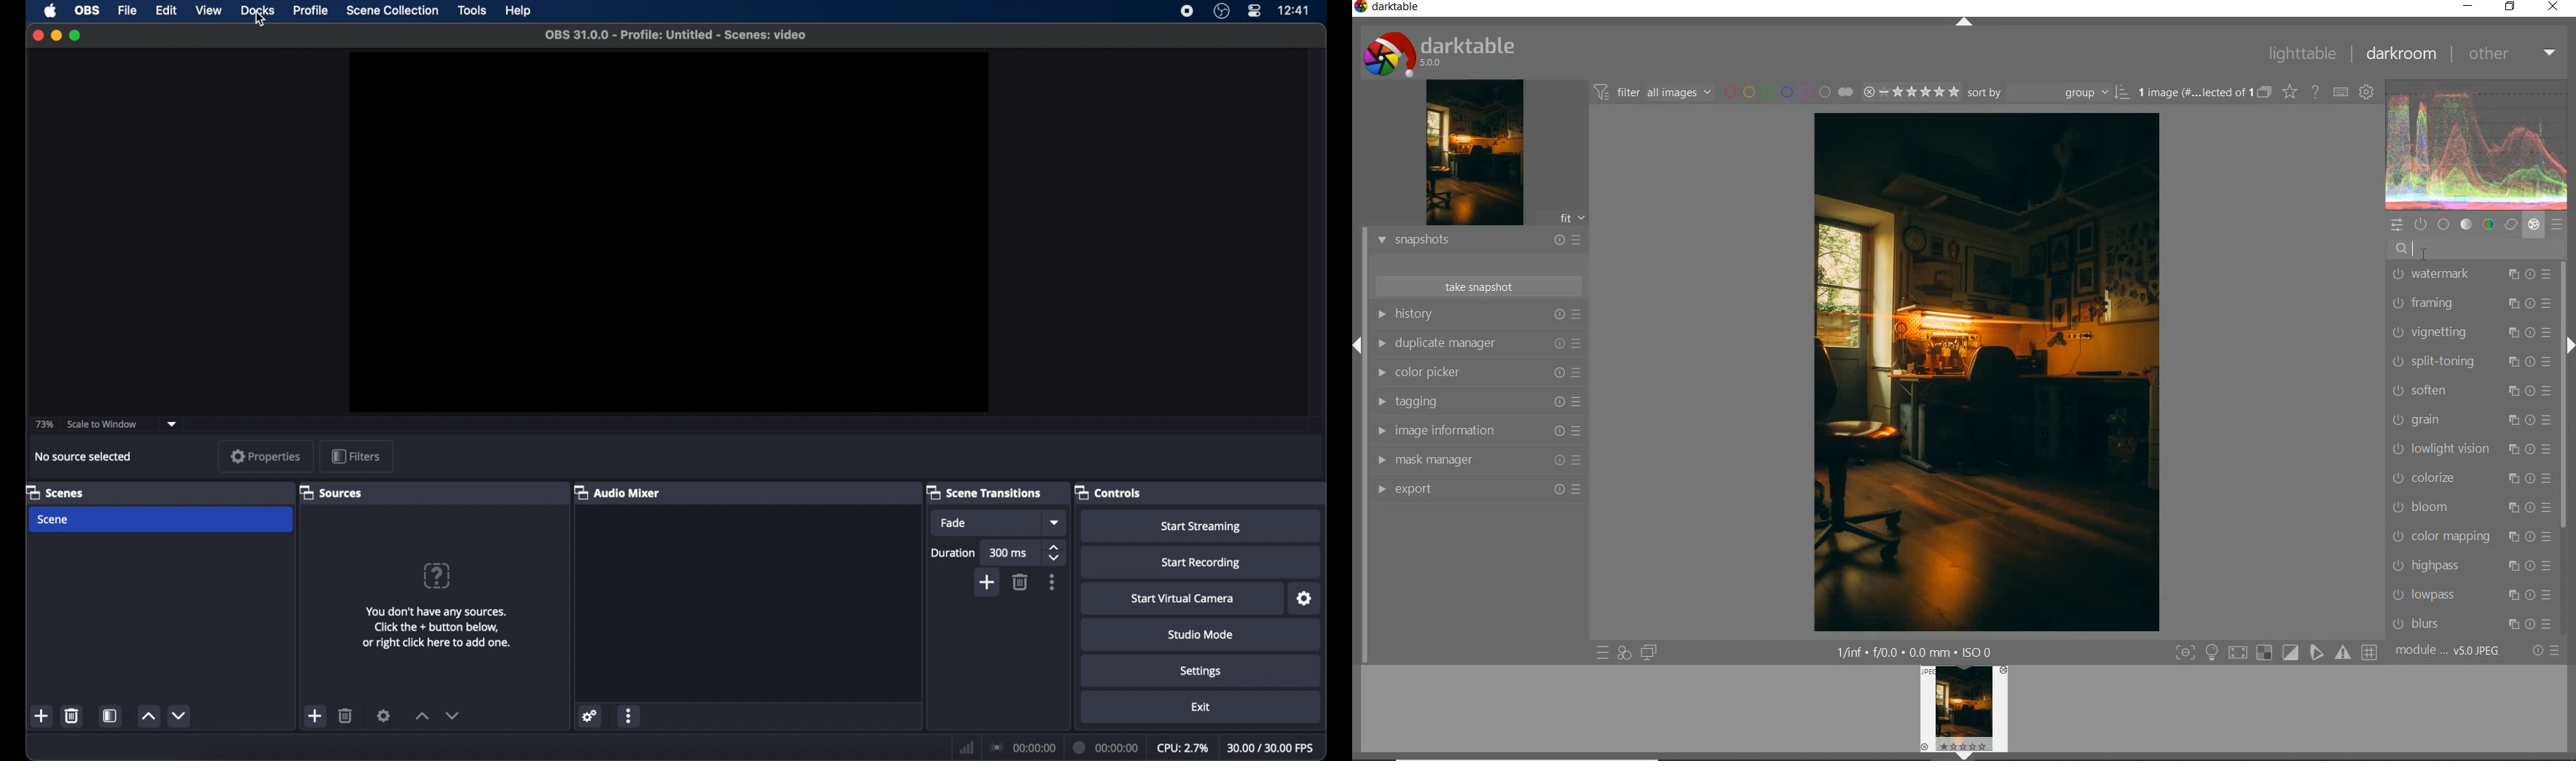 Image resolution: width=2576 pixels, height=784 pixels. I want to click on scale to window, so click(103, 423).